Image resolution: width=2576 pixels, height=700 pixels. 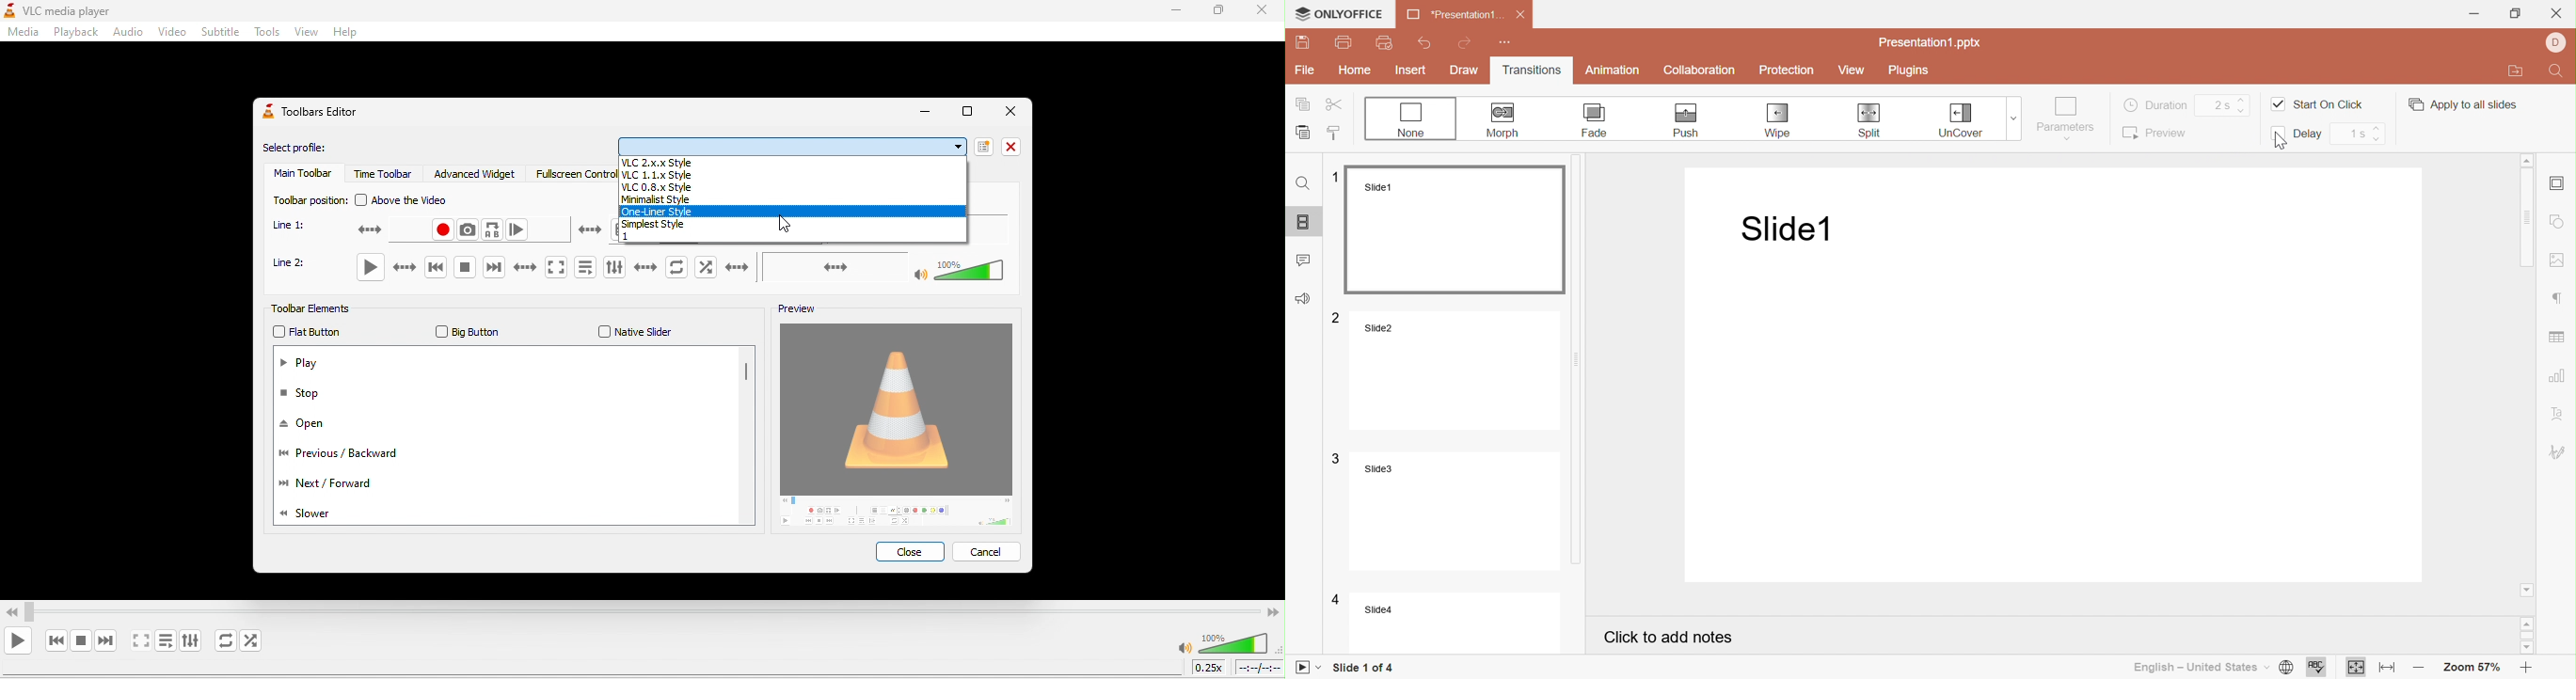 What do you see at coordinates (2474, 670) in the screenshot?
I see `Zoom 57%` at bounding box center [2474, 670].